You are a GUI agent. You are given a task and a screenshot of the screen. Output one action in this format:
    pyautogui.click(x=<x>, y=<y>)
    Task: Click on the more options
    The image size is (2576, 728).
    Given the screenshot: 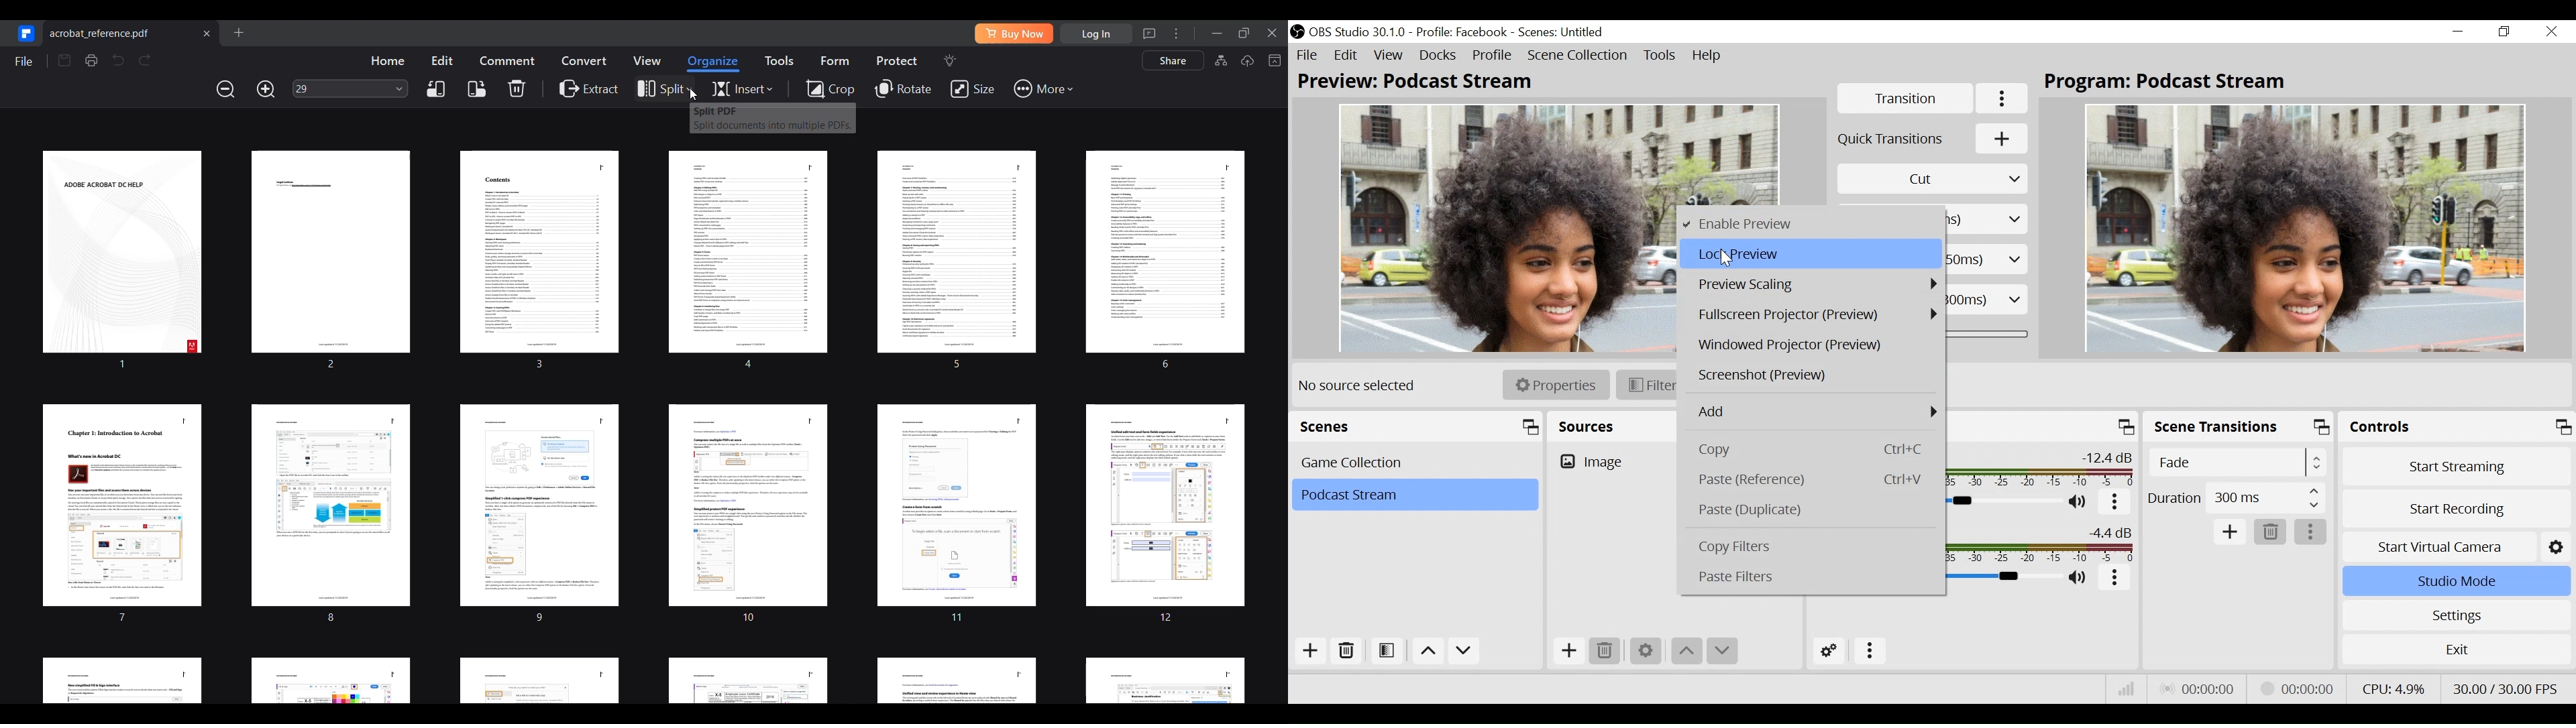 What is the action you would take?
    pyautogui.click(x=1871, y=651)
    